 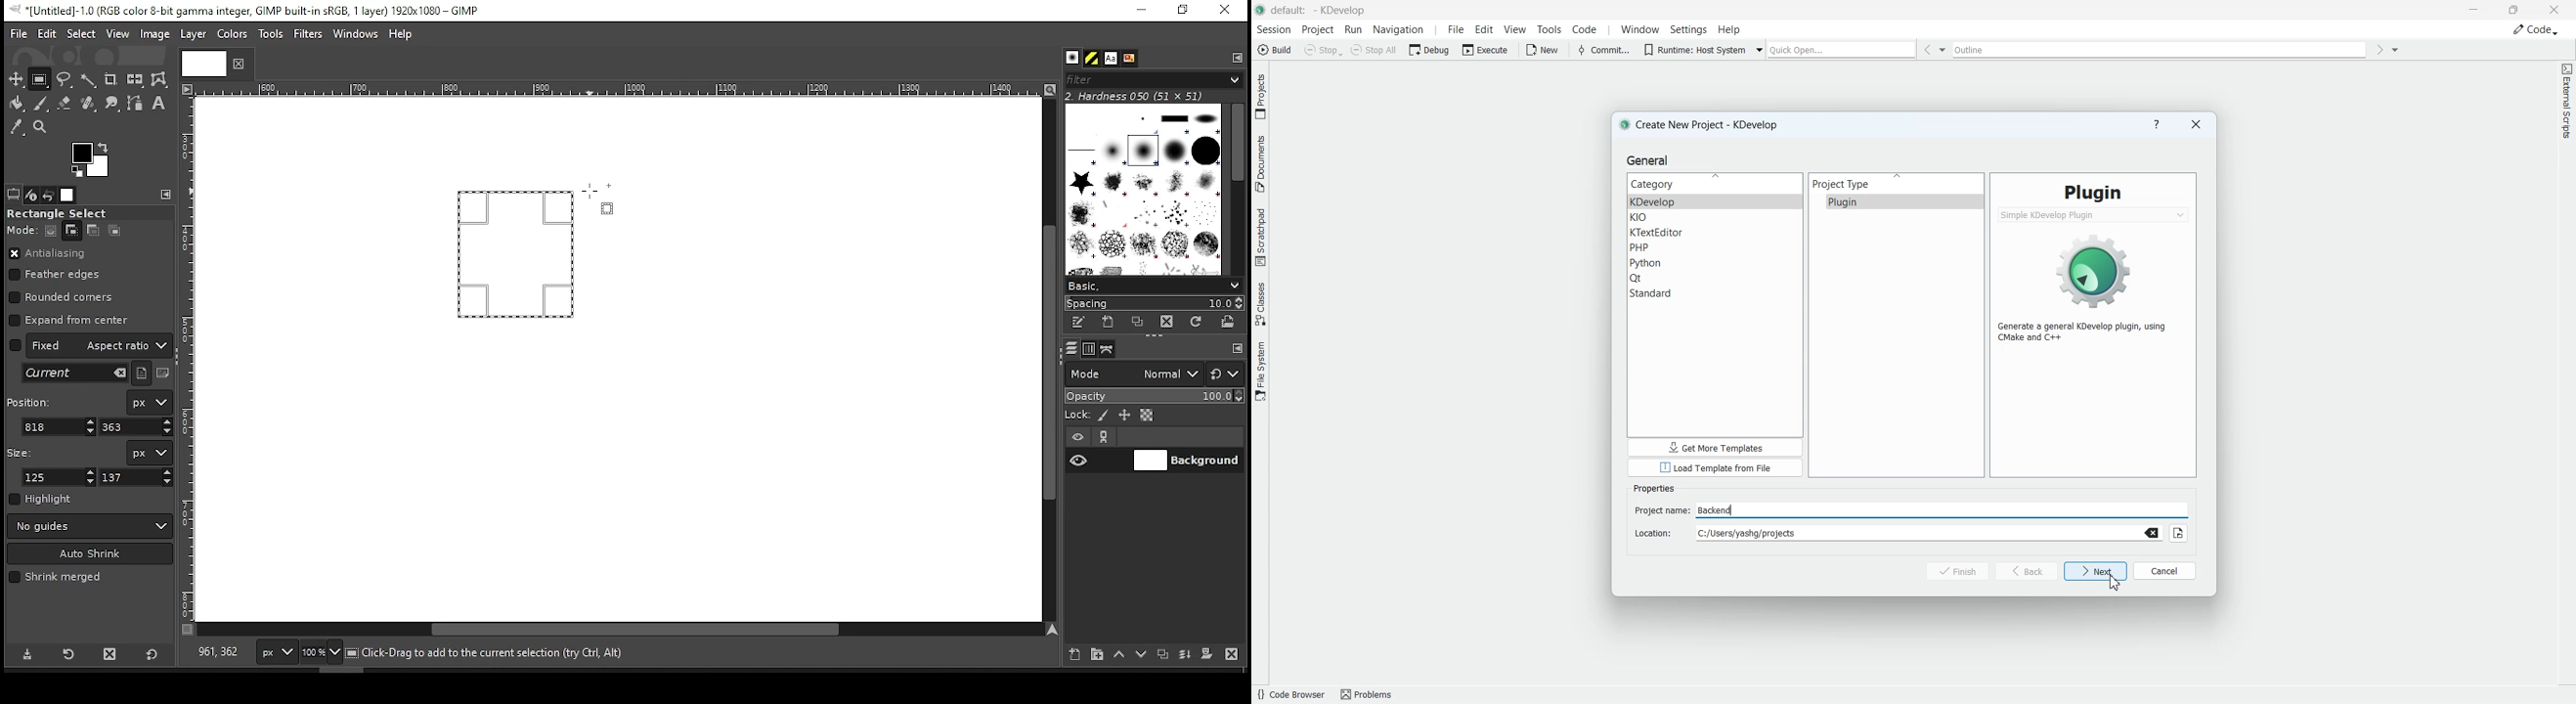 I want to click on selection, so click(x=516, y=254).